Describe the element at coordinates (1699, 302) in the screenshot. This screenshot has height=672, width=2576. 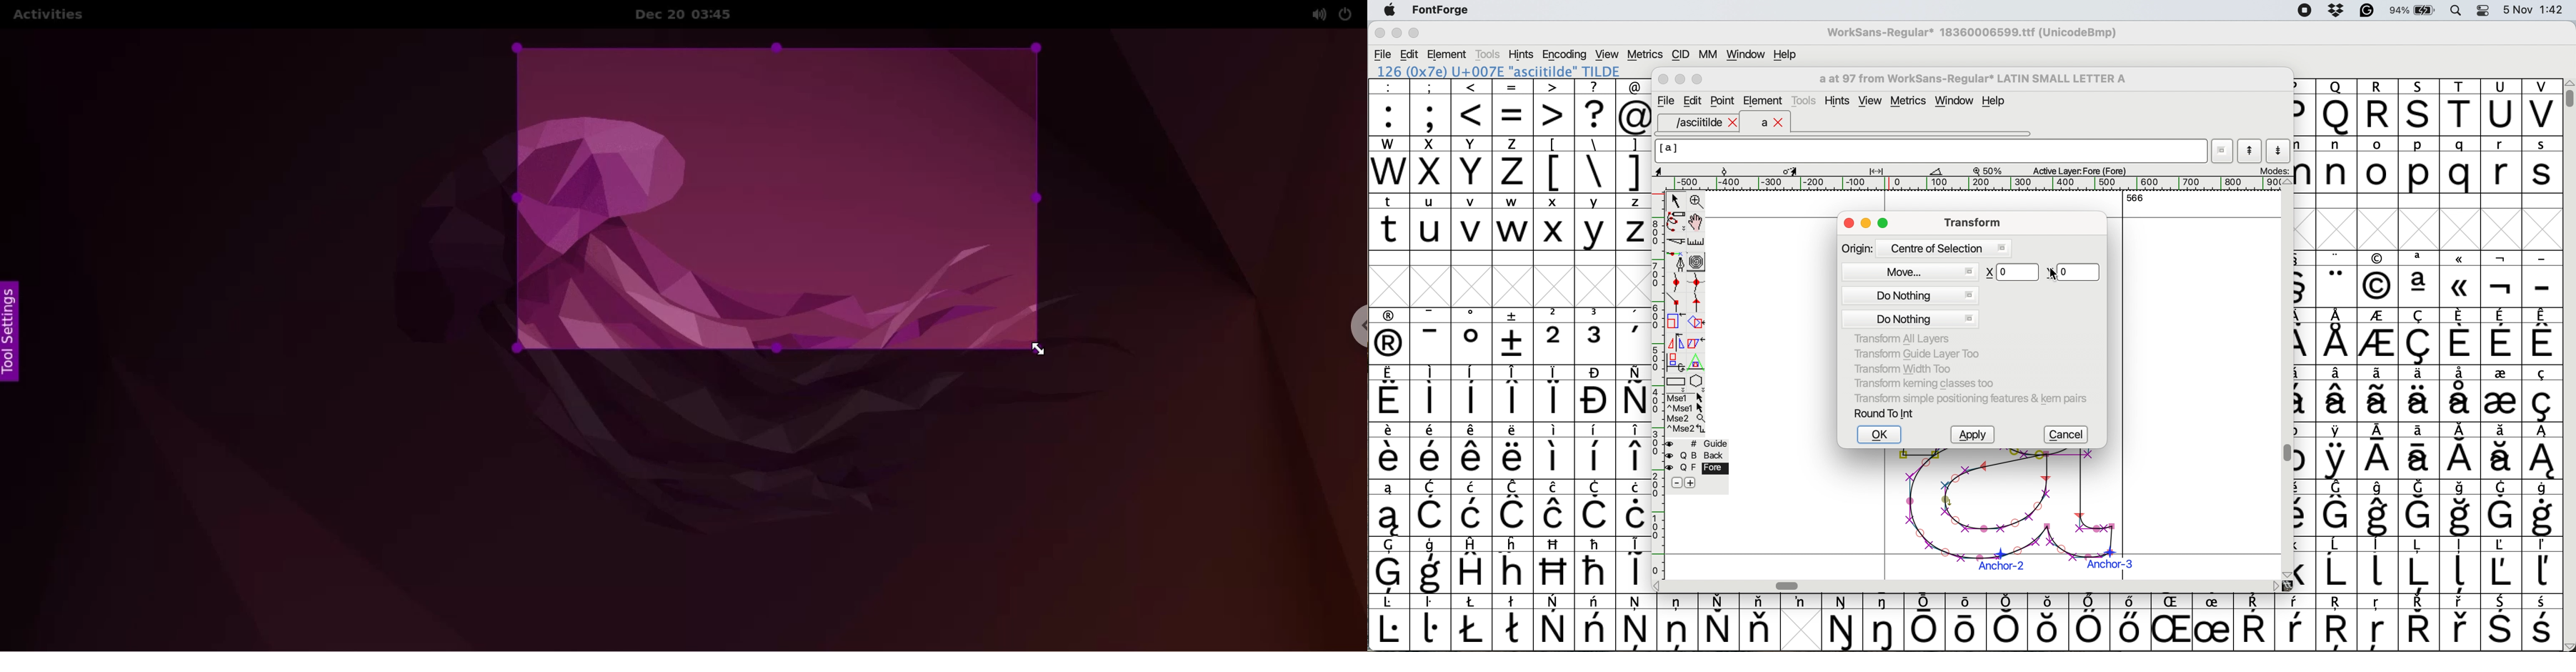
I see `add a tangent point` at that location.